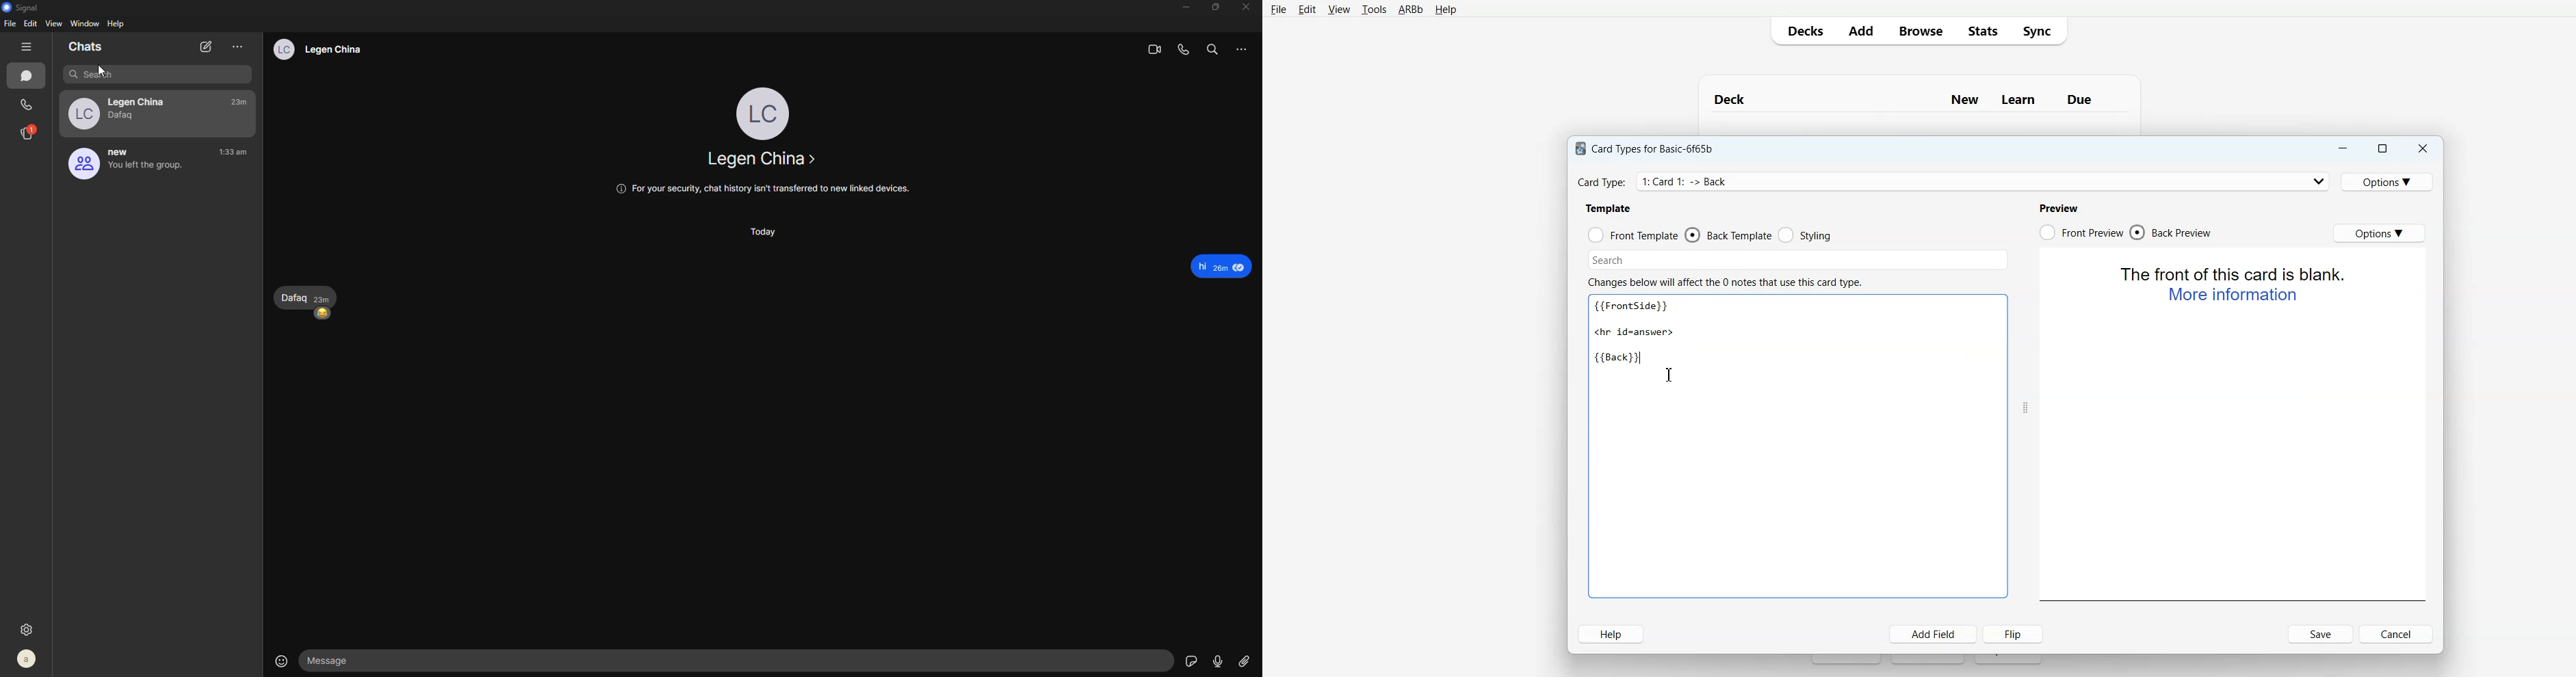 The width and height of the screenshot is (2576, 700). Describe the element at coordinates (1182, 8) in the screenshot. I see `minimize` at that location.